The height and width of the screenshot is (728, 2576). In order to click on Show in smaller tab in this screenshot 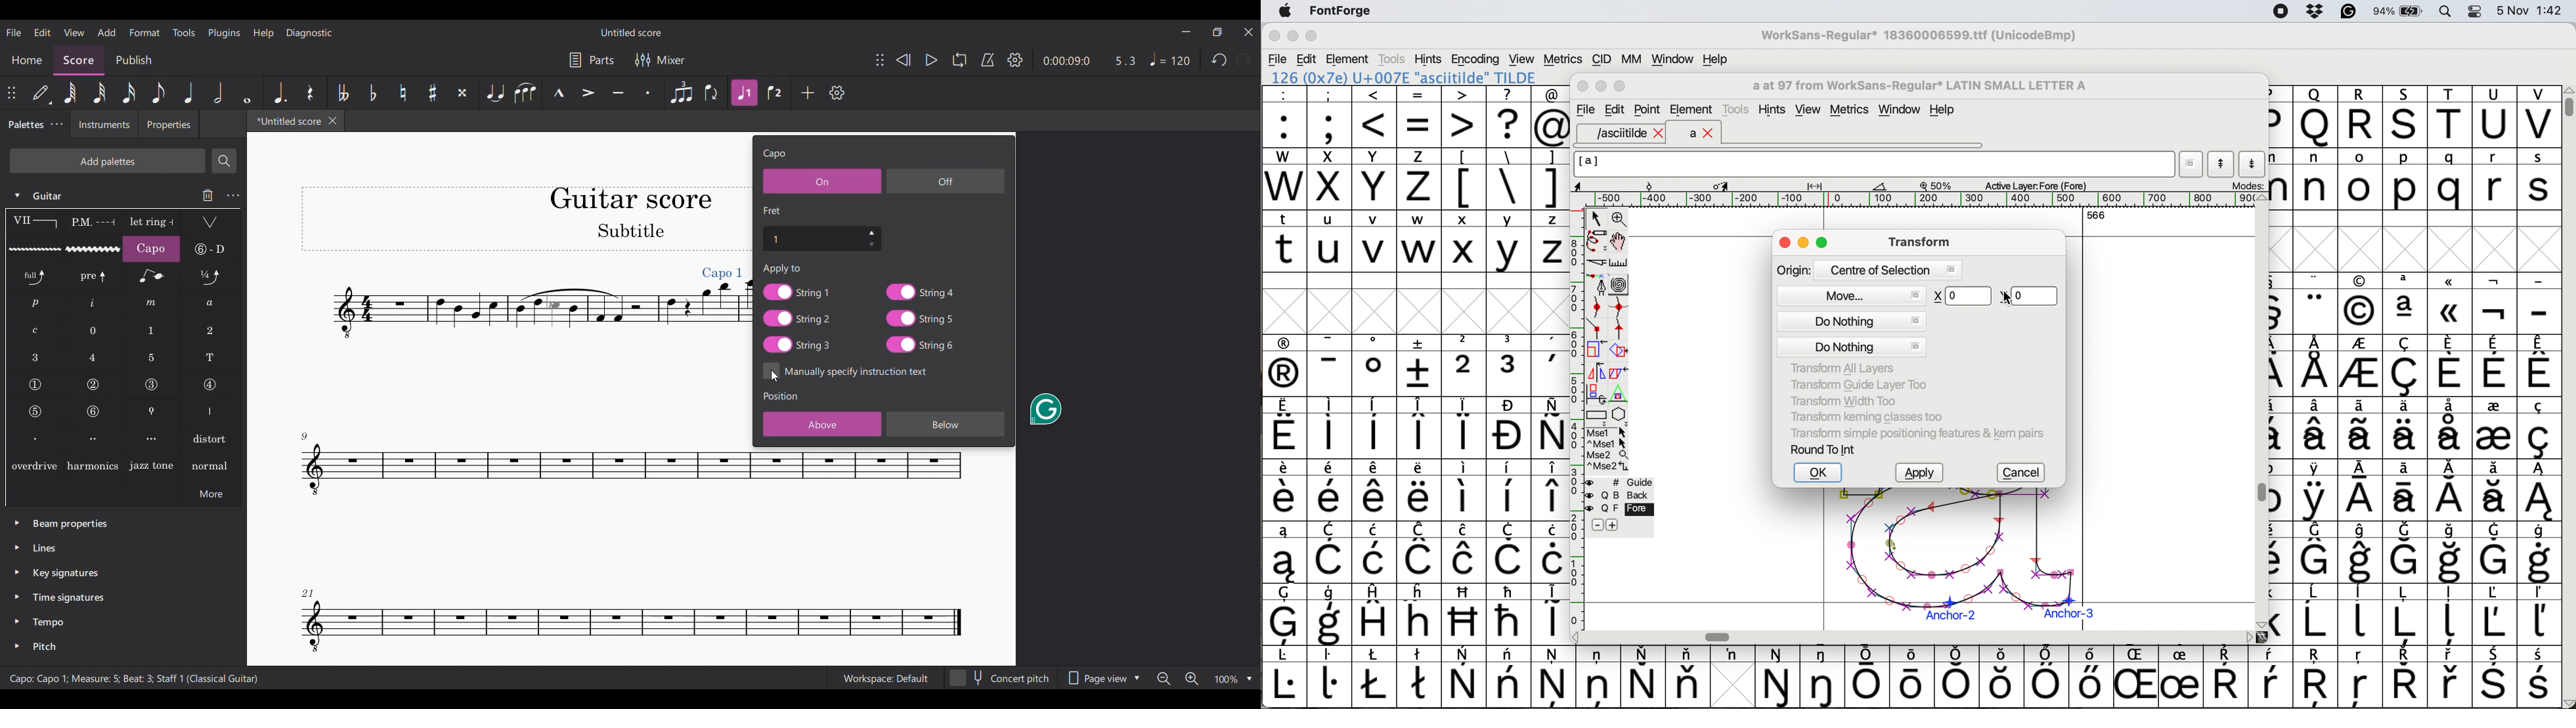, I will do `click(1217, 32)`.